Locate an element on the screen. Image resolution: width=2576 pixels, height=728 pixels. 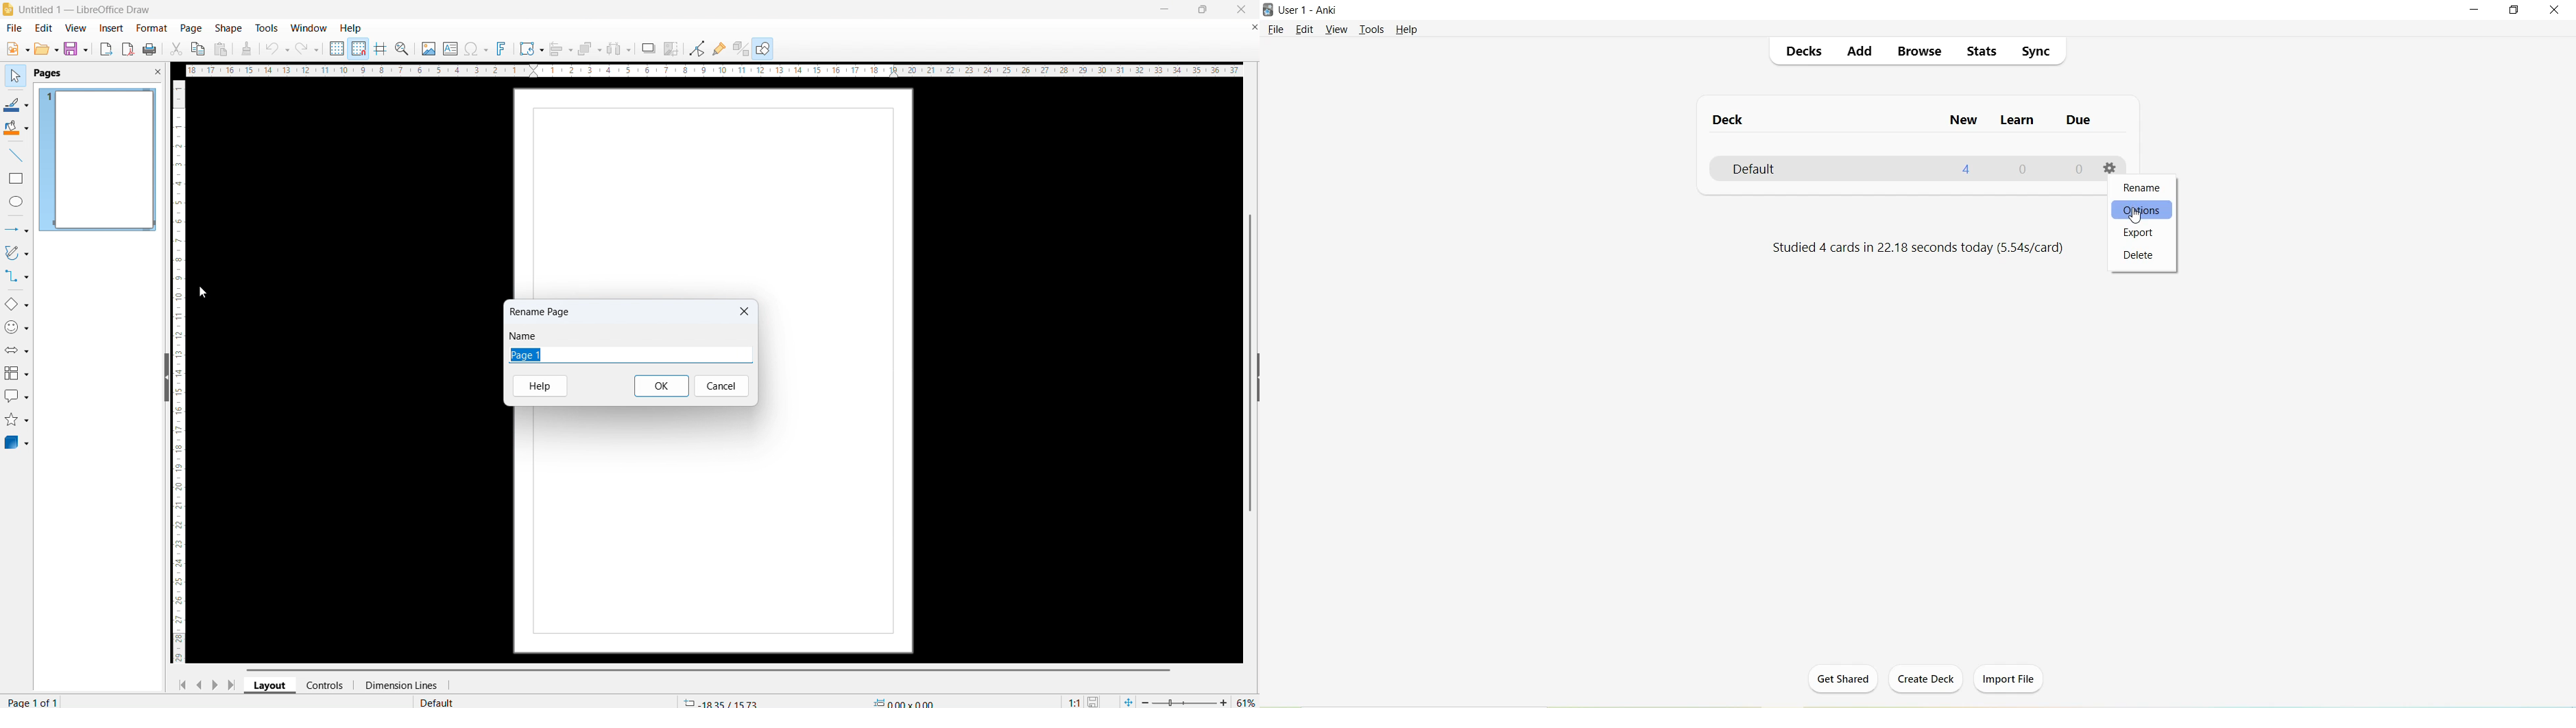
open is located at coordinates (47, 49).